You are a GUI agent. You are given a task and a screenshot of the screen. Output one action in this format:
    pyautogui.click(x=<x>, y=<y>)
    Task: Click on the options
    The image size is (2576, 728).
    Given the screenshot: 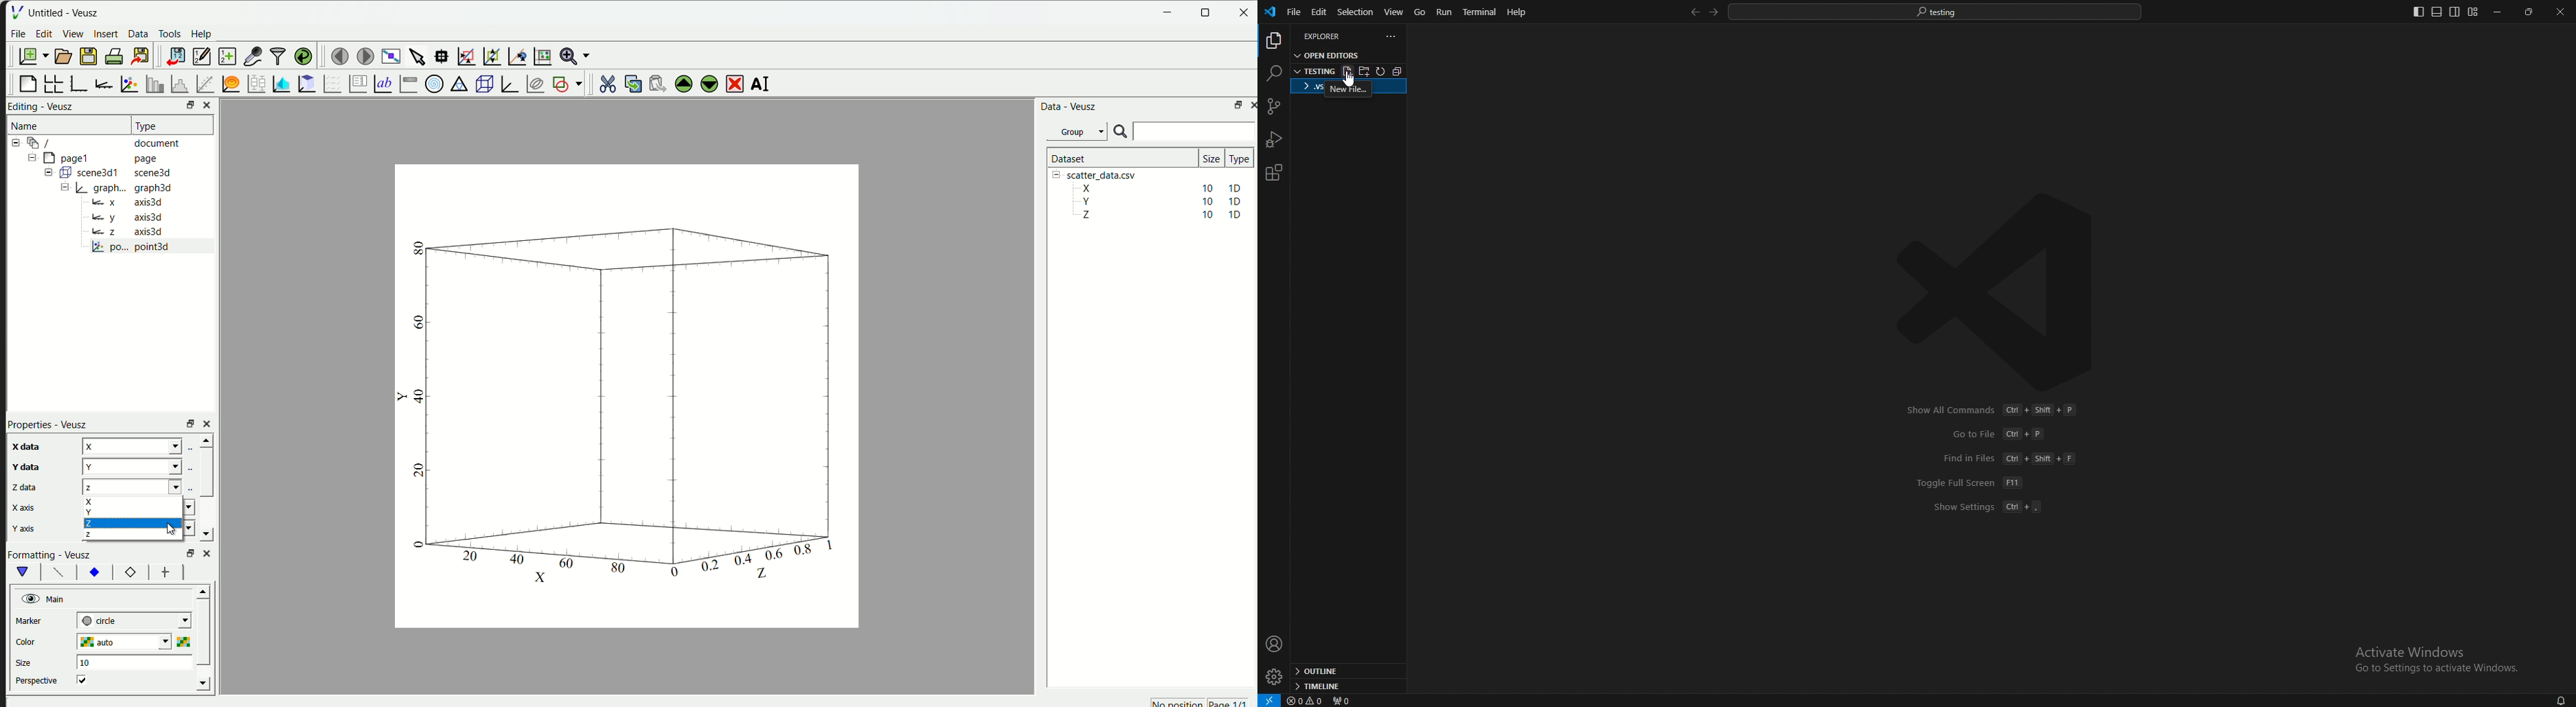 What is the action you would take?
    pyautogui.click(x=1391, y=36)
    